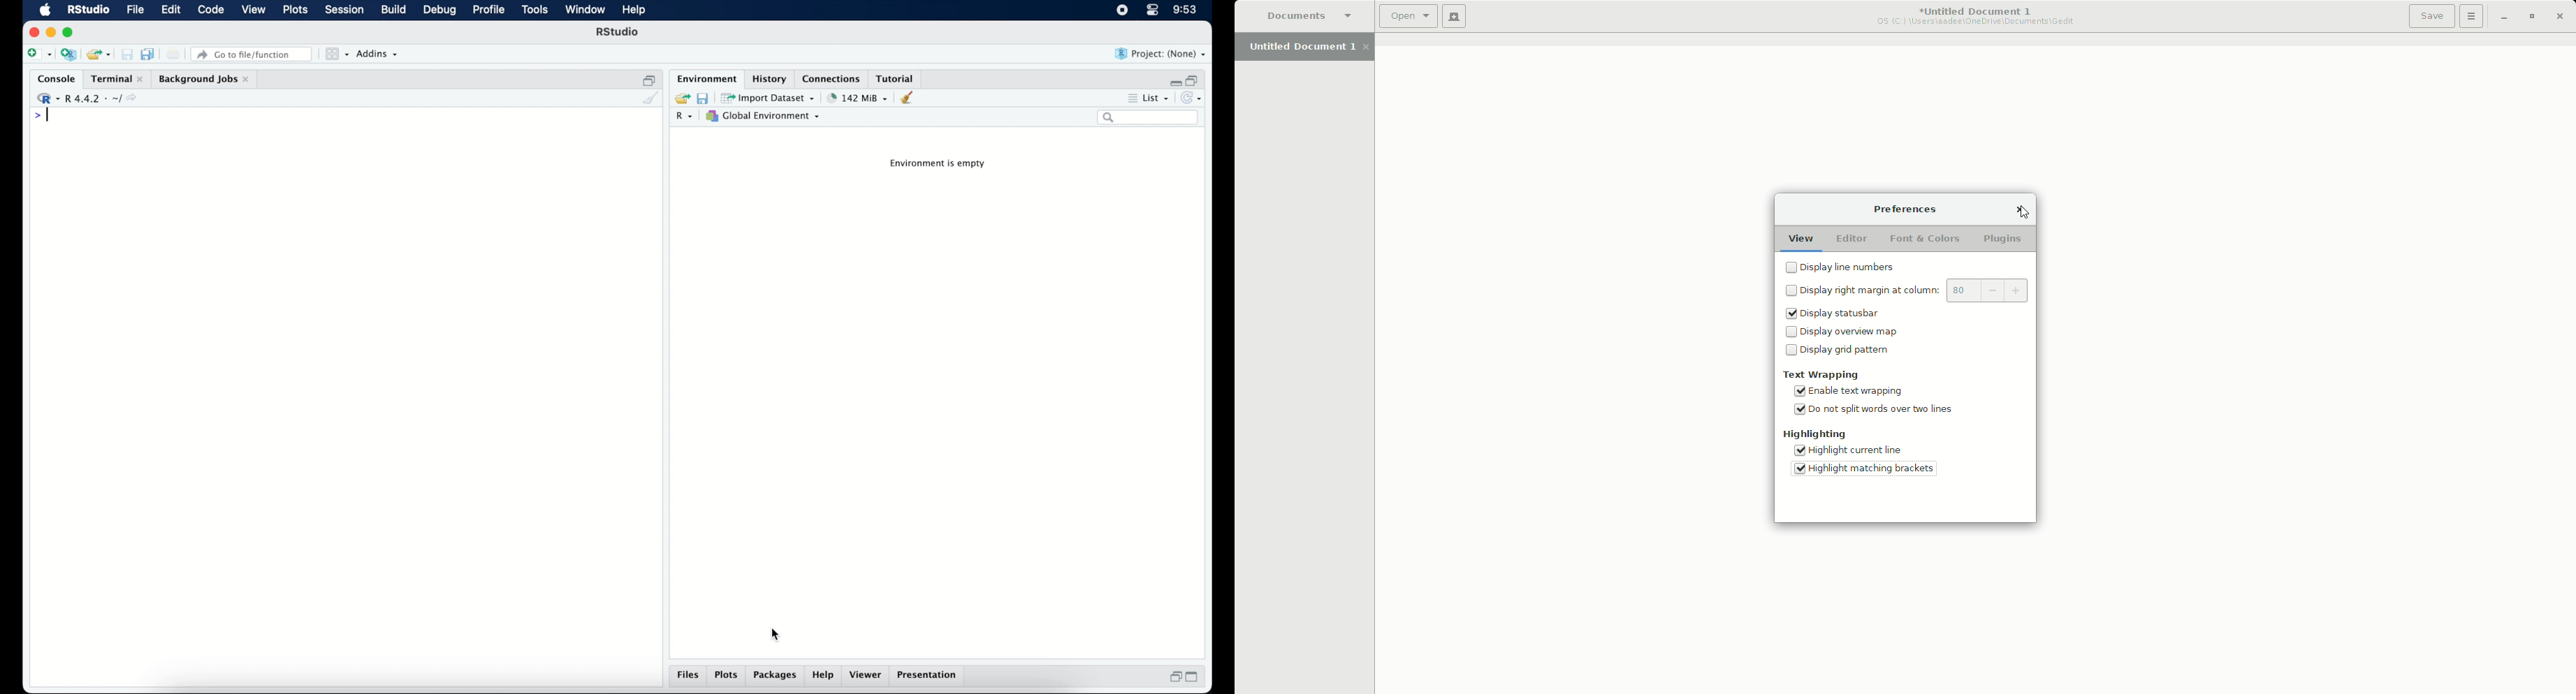 The width and height of the screenshot is (2576, 700). I want to click on code, so click(211, 10).